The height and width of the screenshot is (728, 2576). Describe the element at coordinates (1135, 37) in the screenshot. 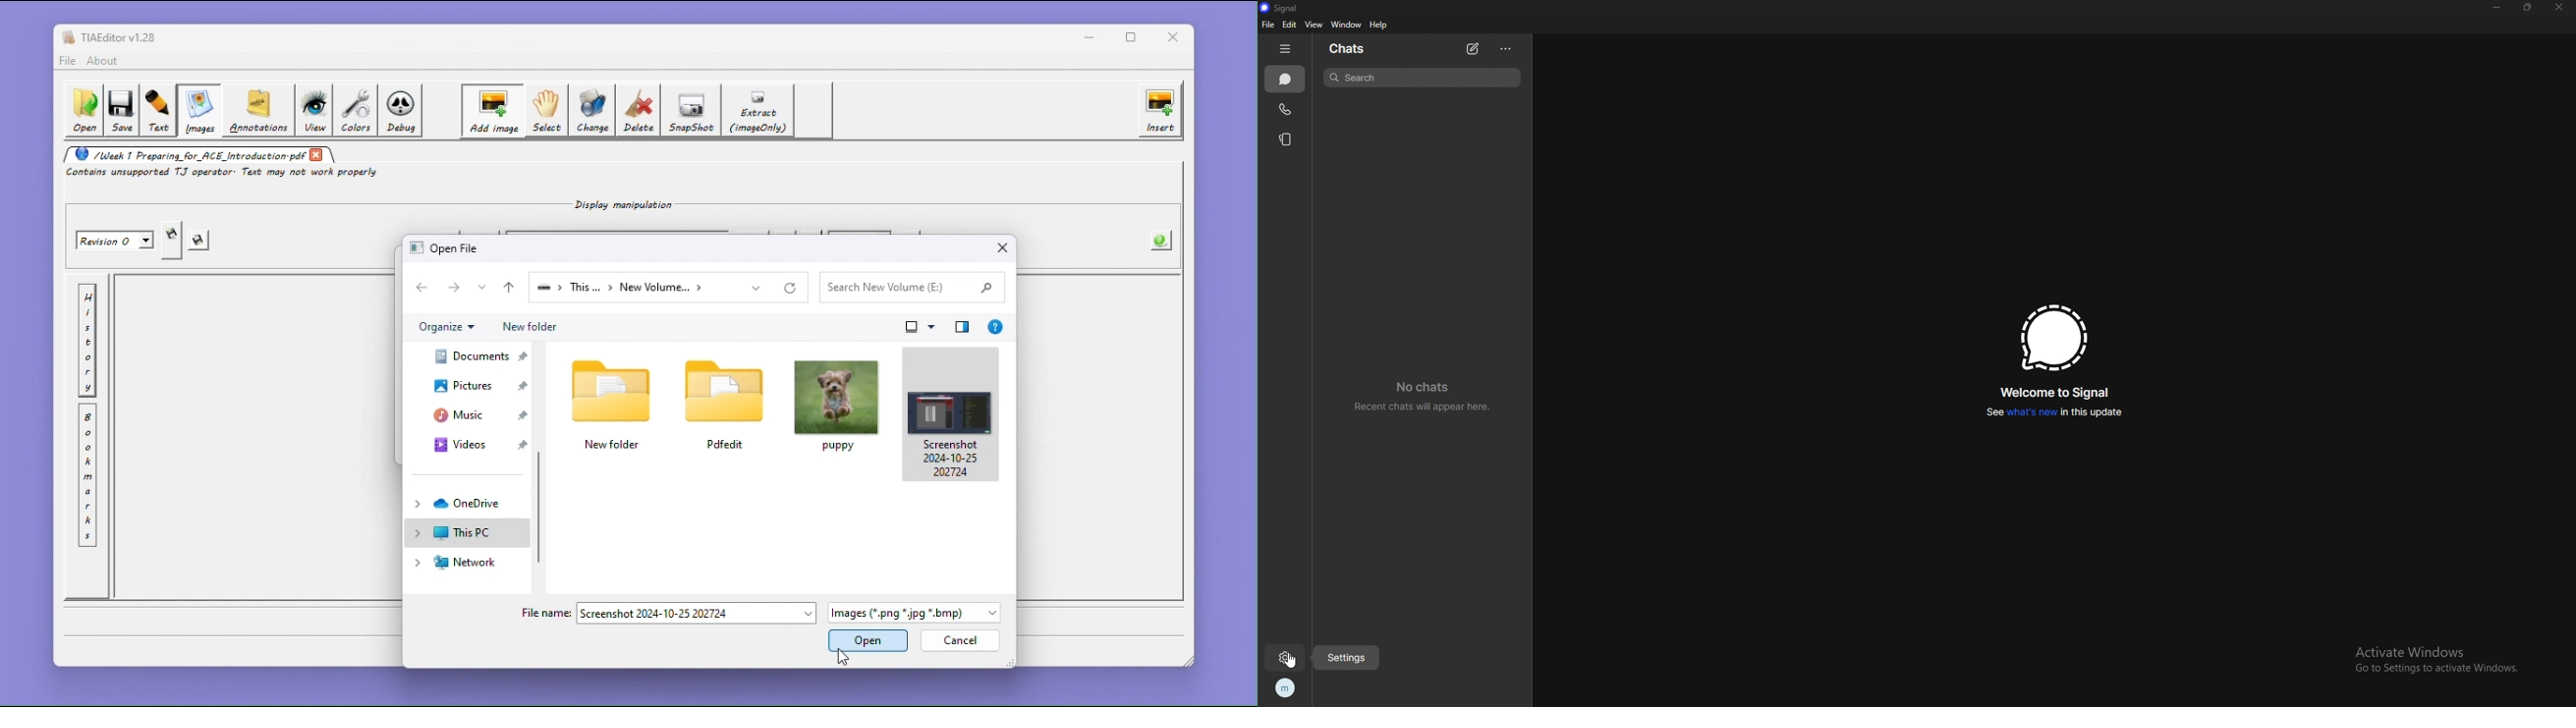

I see `Maximize` at that location.